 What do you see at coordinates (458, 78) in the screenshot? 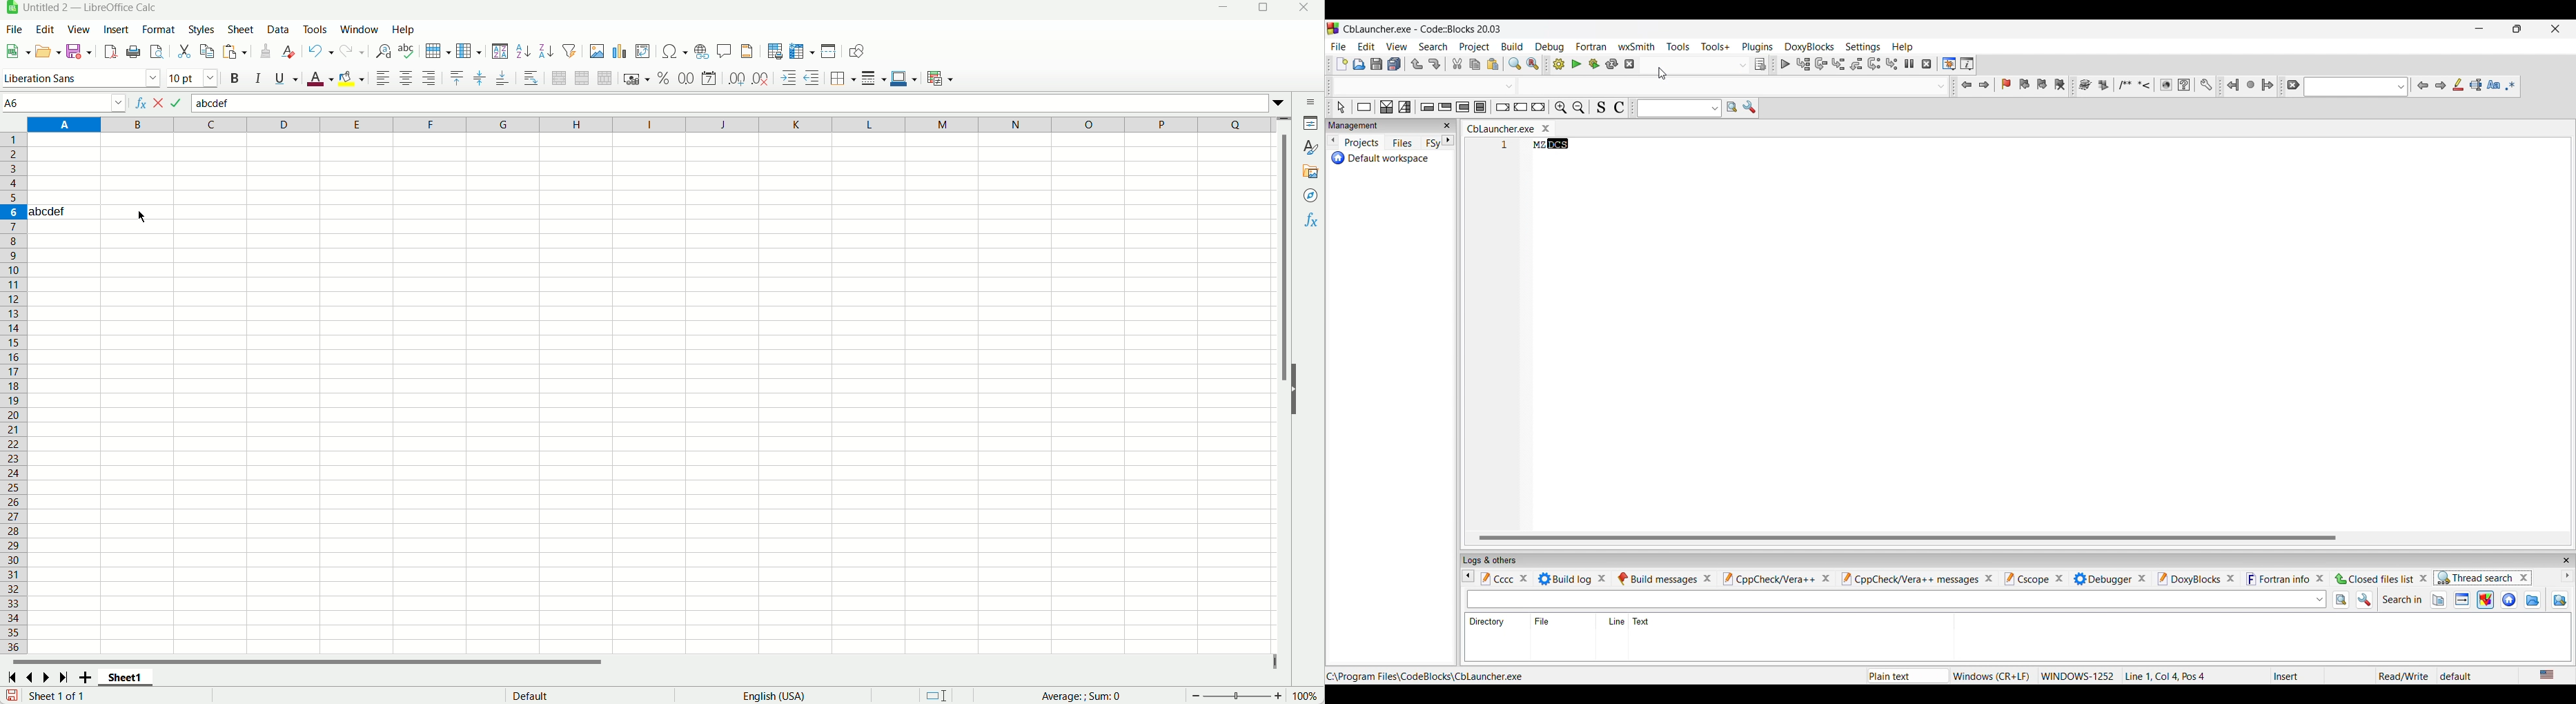
I see `align top` at bounding box center [458, 78].